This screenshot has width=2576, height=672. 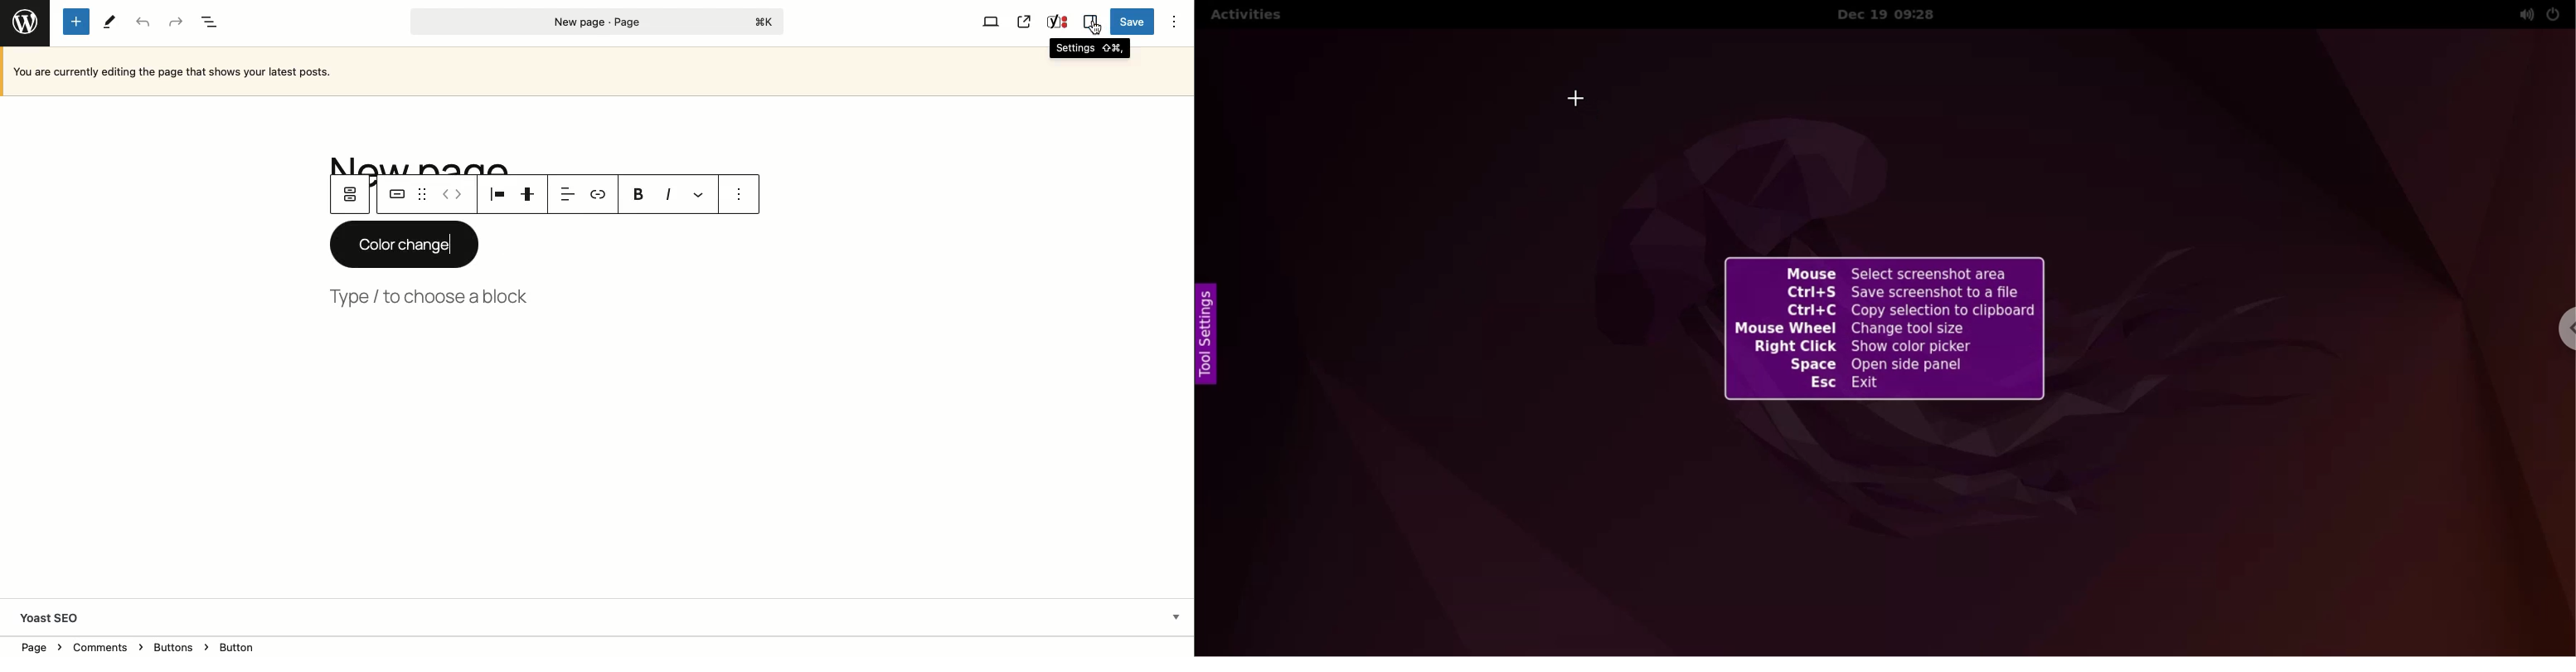 I want to click on Page, so click(x=598, y=22).